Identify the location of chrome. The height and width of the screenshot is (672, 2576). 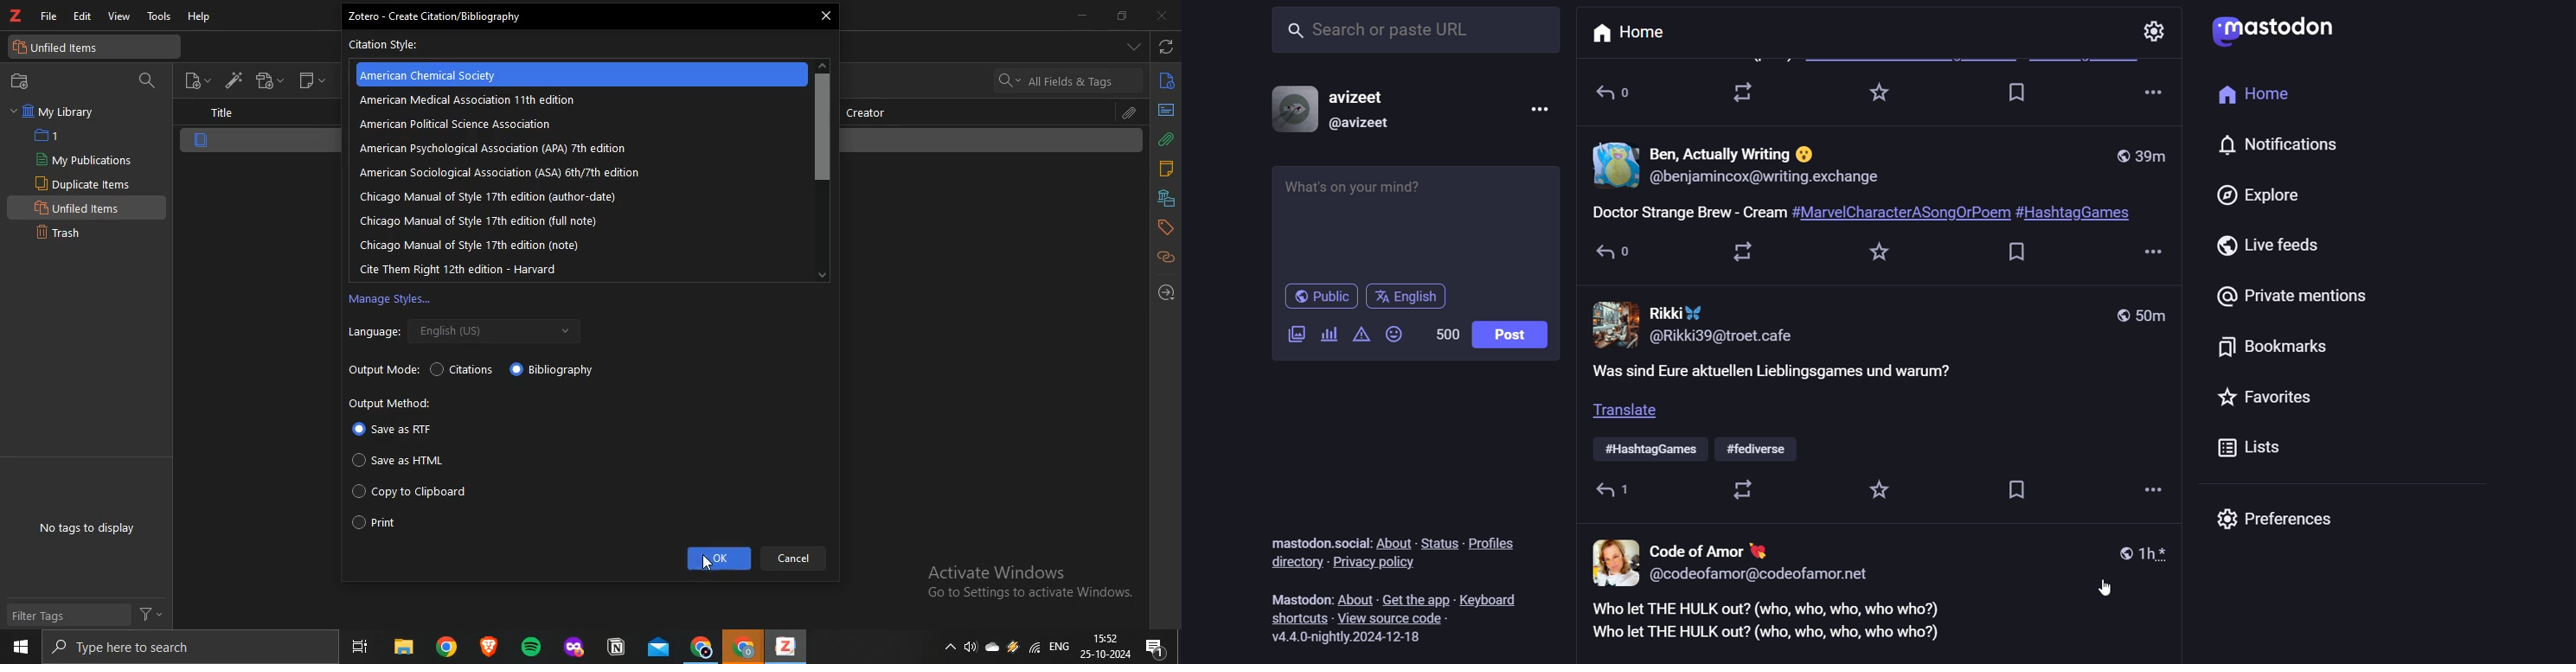
(744, 647).